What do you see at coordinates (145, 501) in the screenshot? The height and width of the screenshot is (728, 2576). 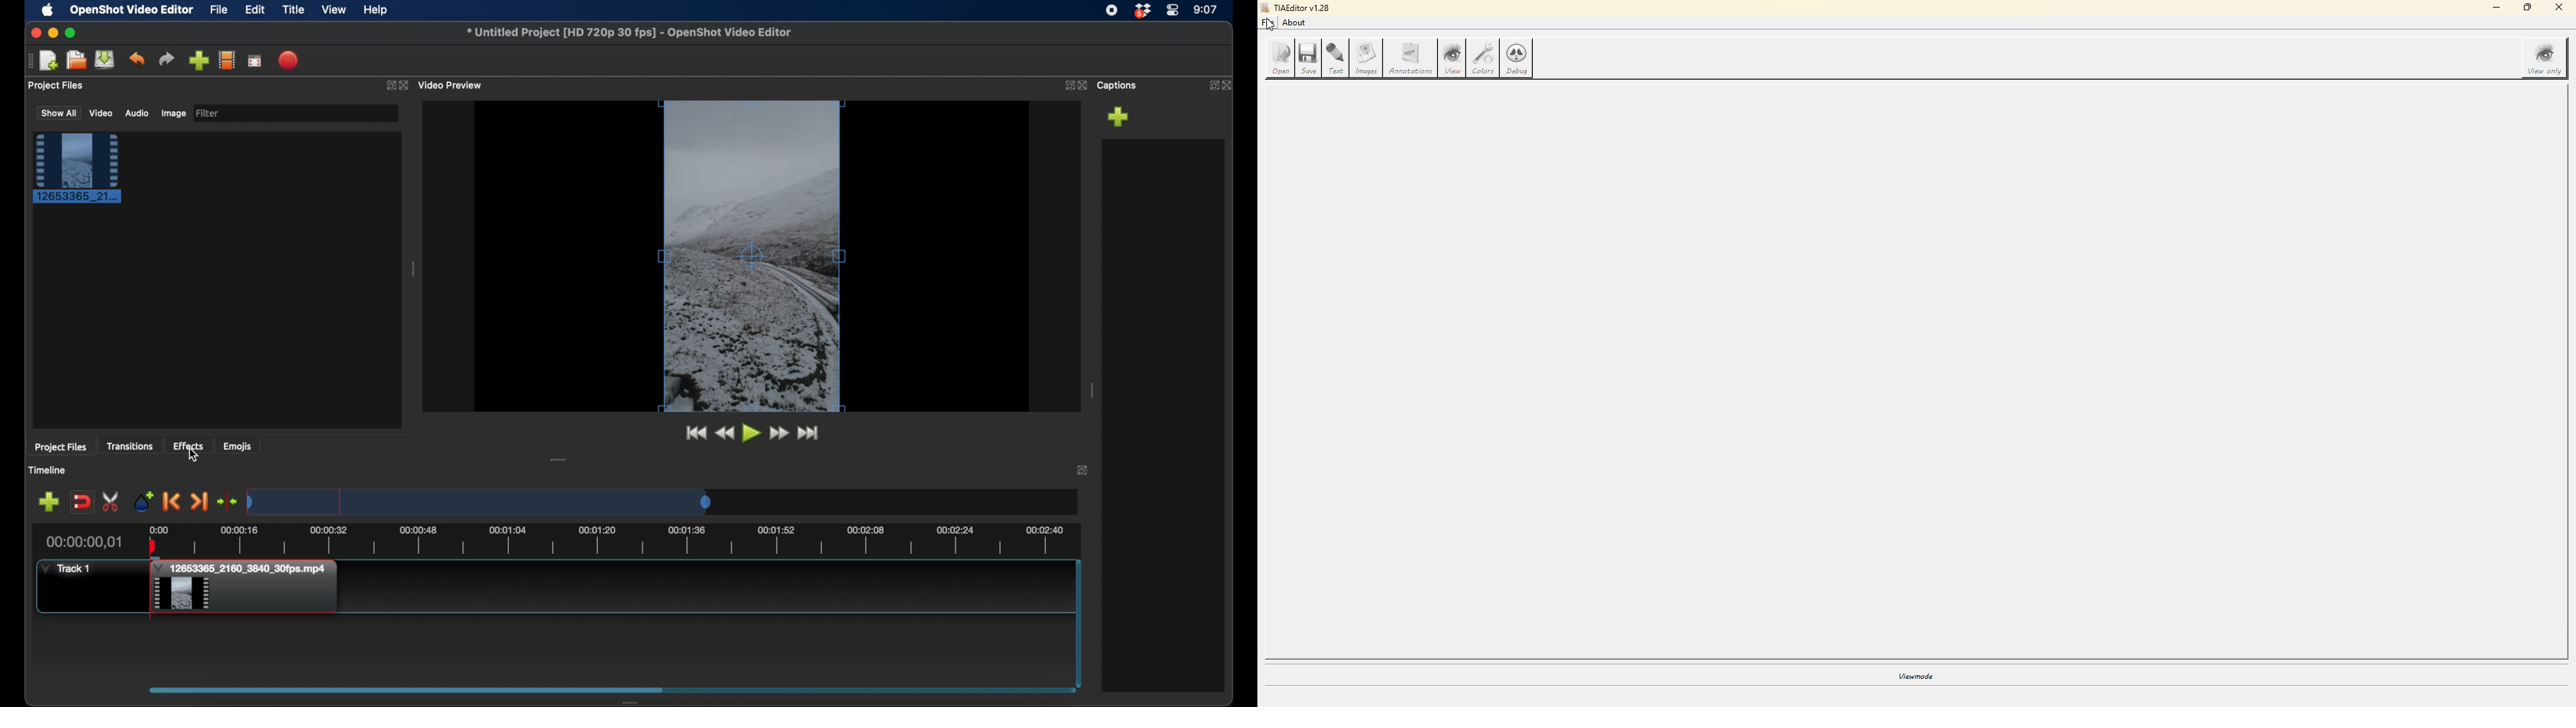 I see `add marker` at bounding box center [145, 501].